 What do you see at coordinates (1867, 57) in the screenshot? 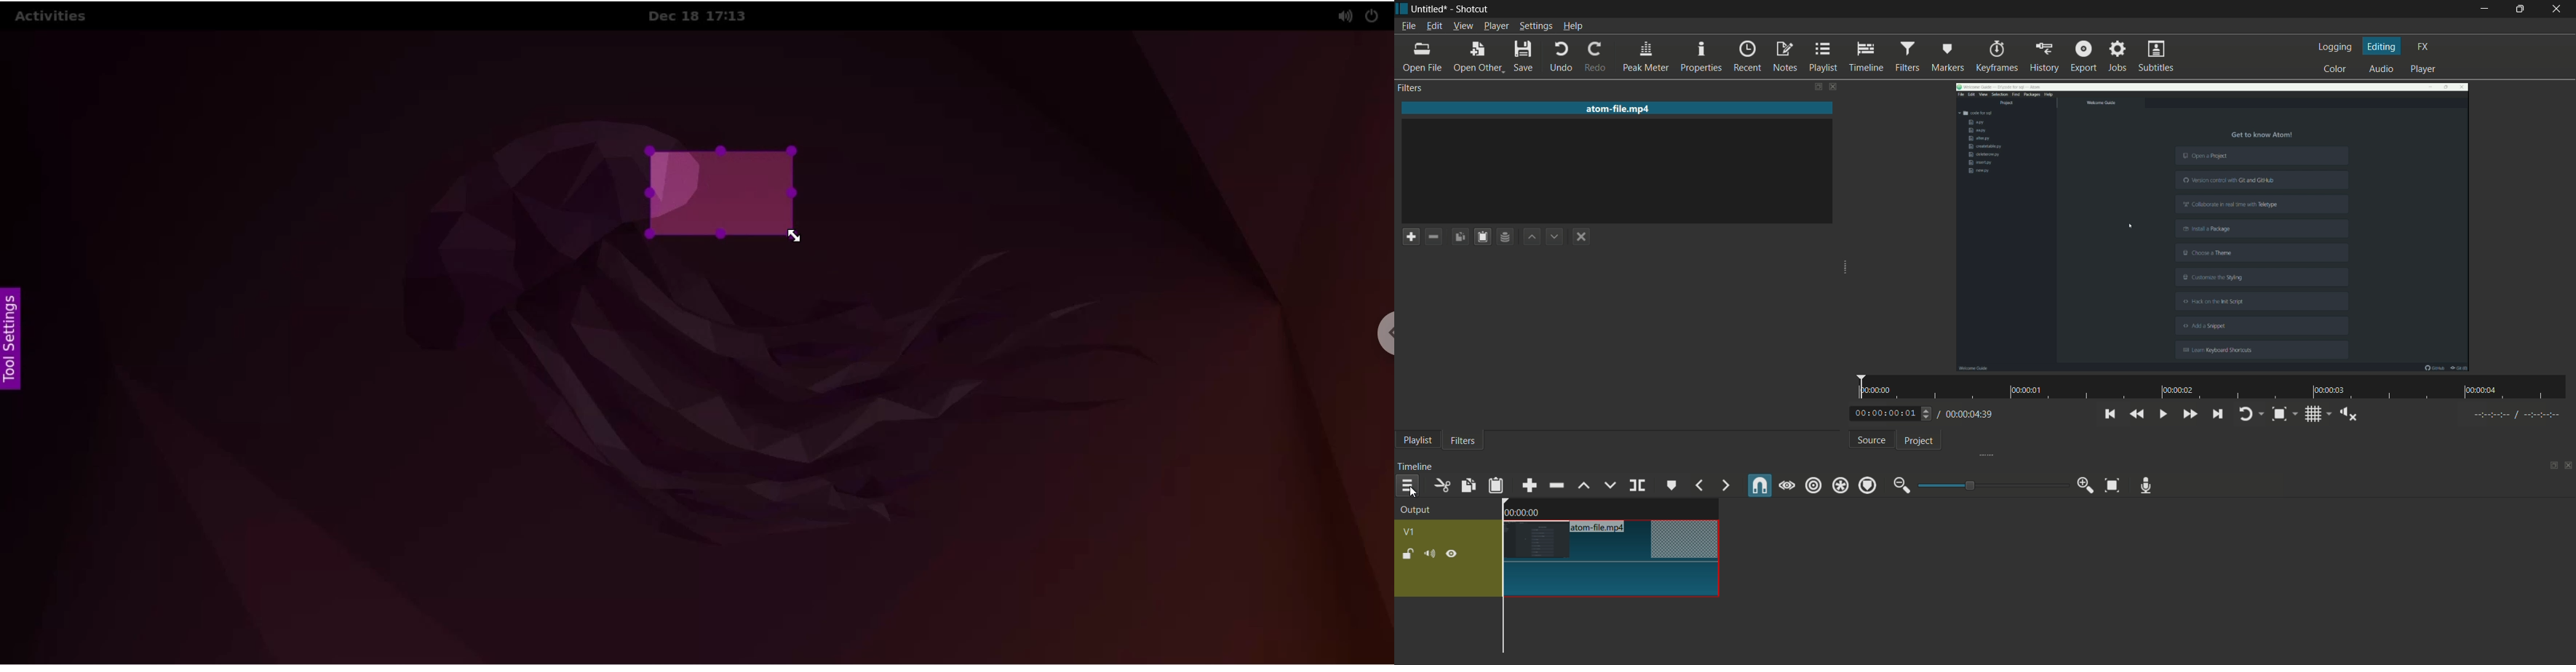
I see `timeline` at bounding box center [1867, 57].